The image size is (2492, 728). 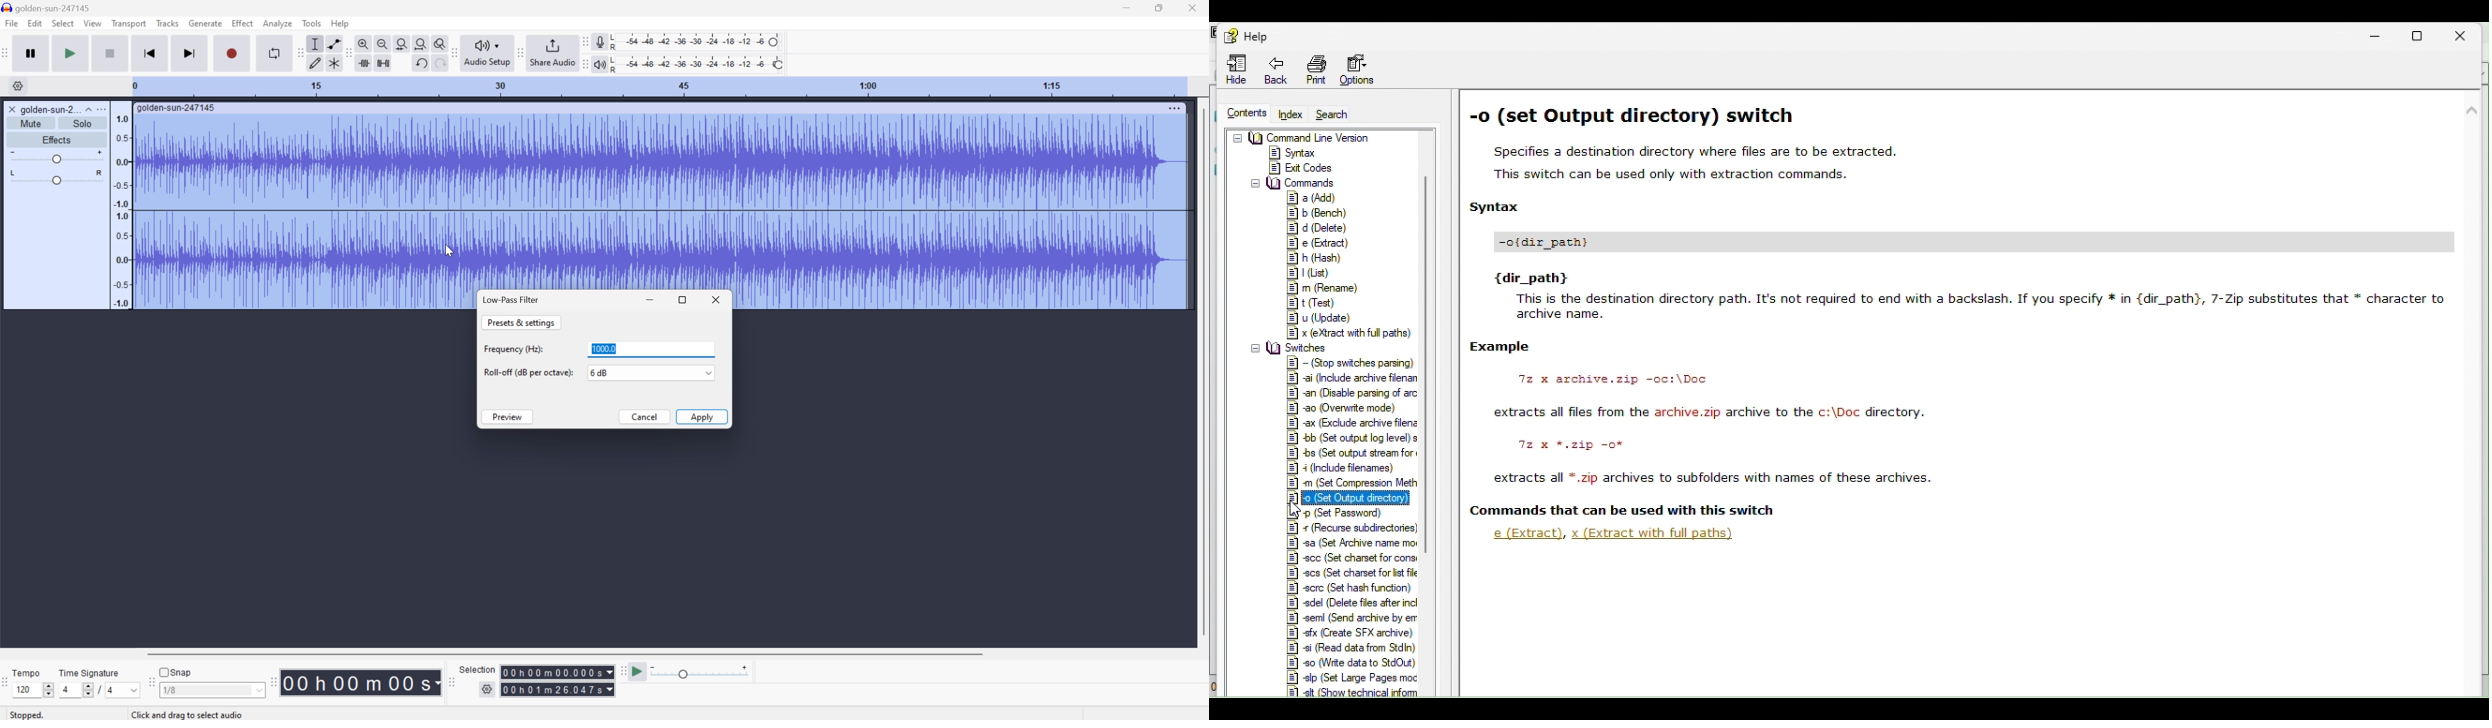 I want to click on Roll-off (dB per octave):, so click(x=529, y=372).